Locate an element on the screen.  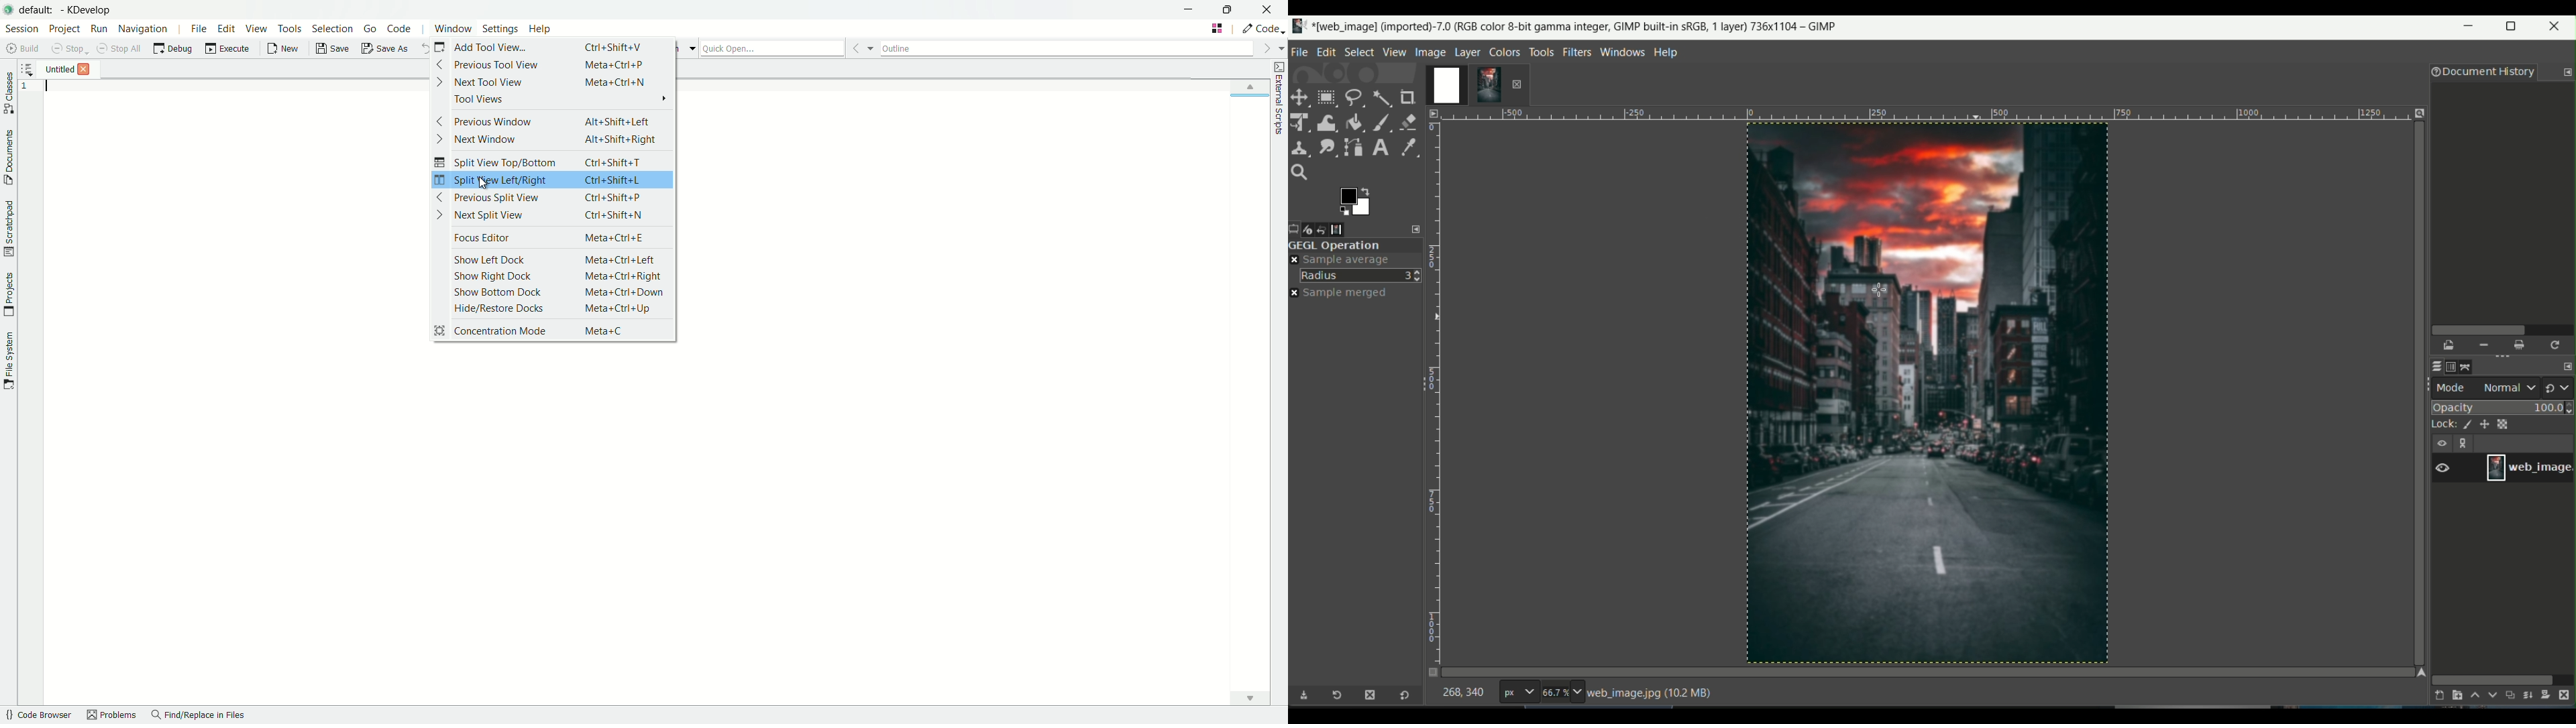
add a mask is located at coordinates (2549, 695).